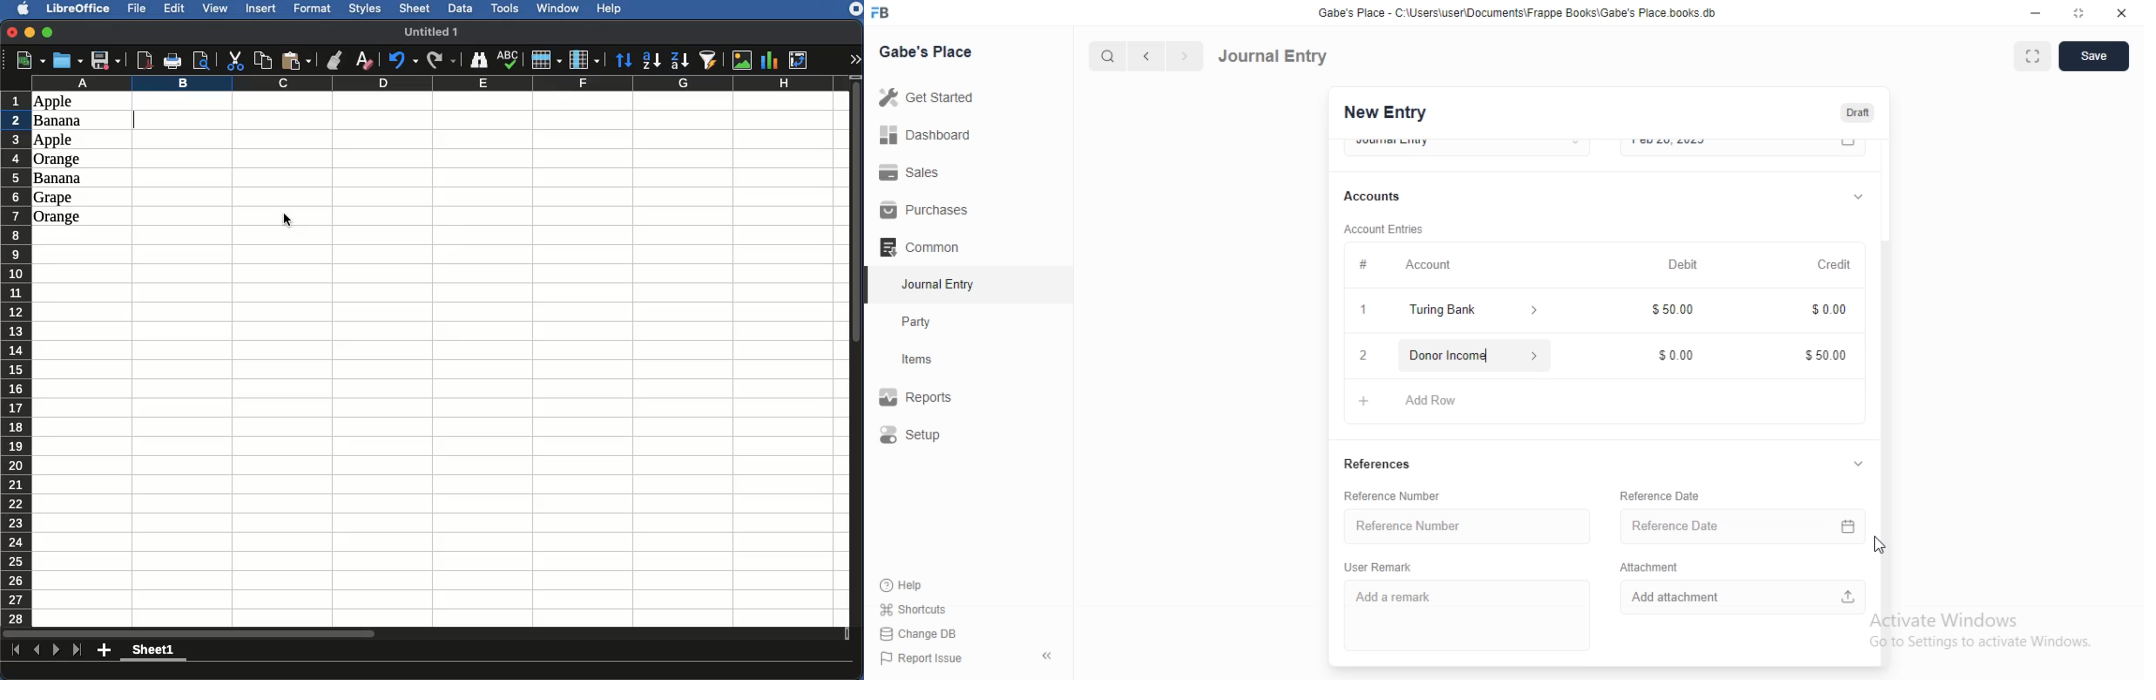 The image size is (2156, 700). I want to click on Attachment, so click(1649, 565).